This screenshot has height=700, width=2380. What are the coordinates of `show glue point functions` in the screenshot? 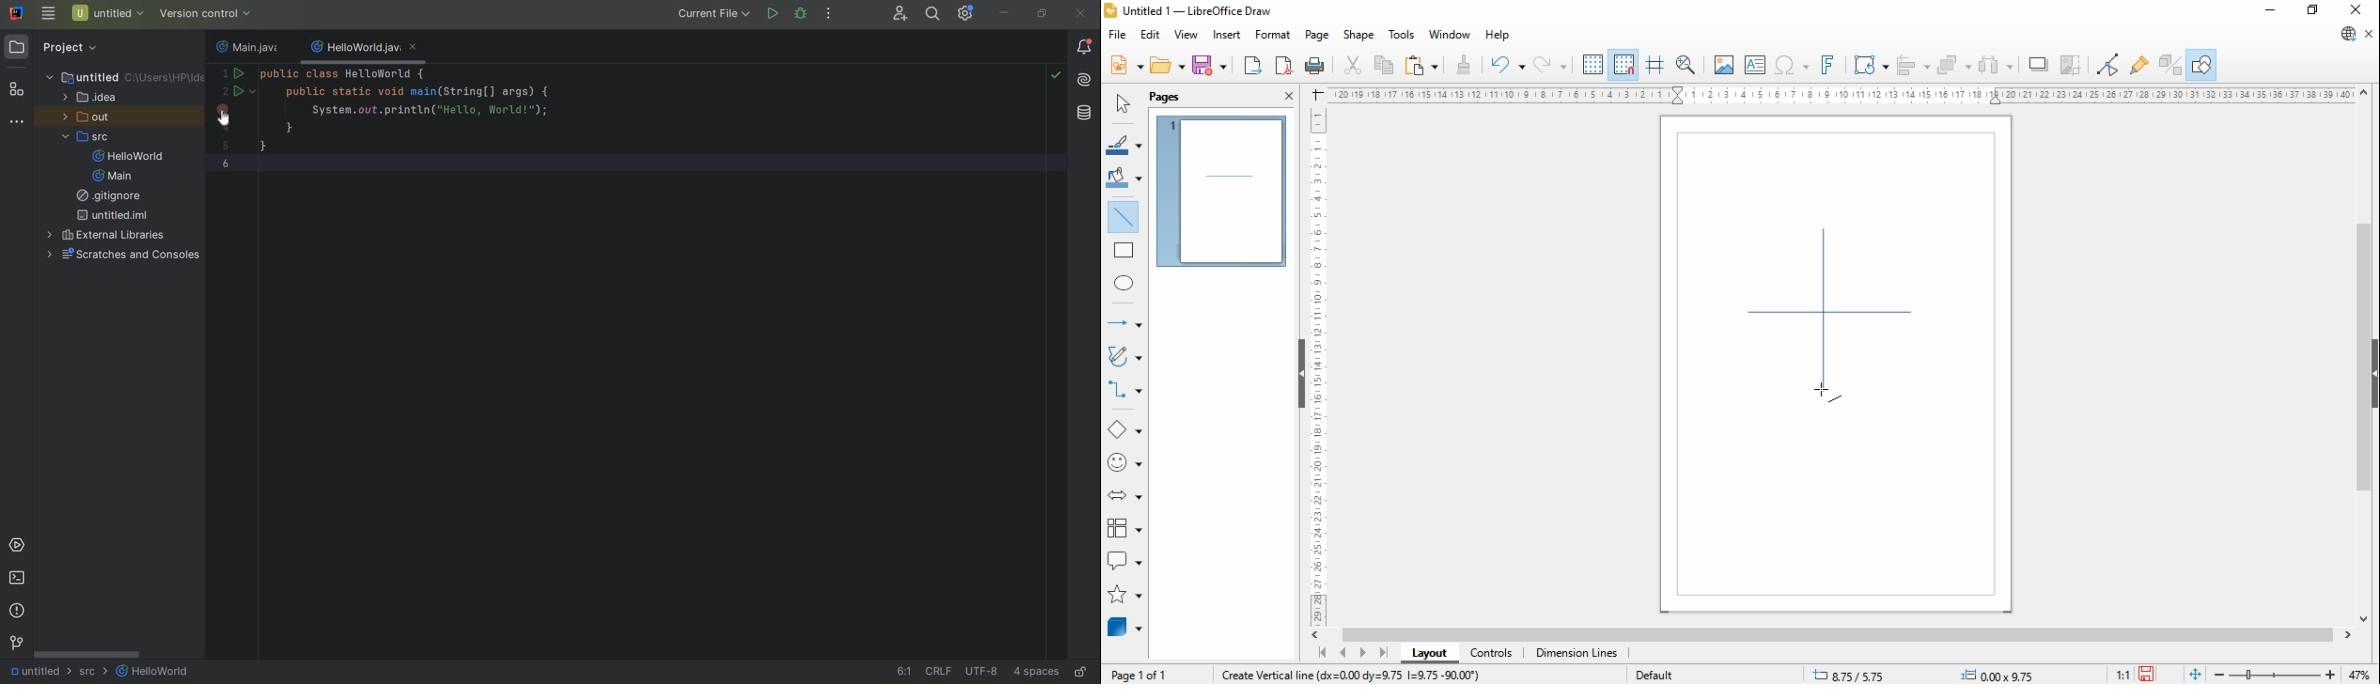 It's located at (2138, 64).